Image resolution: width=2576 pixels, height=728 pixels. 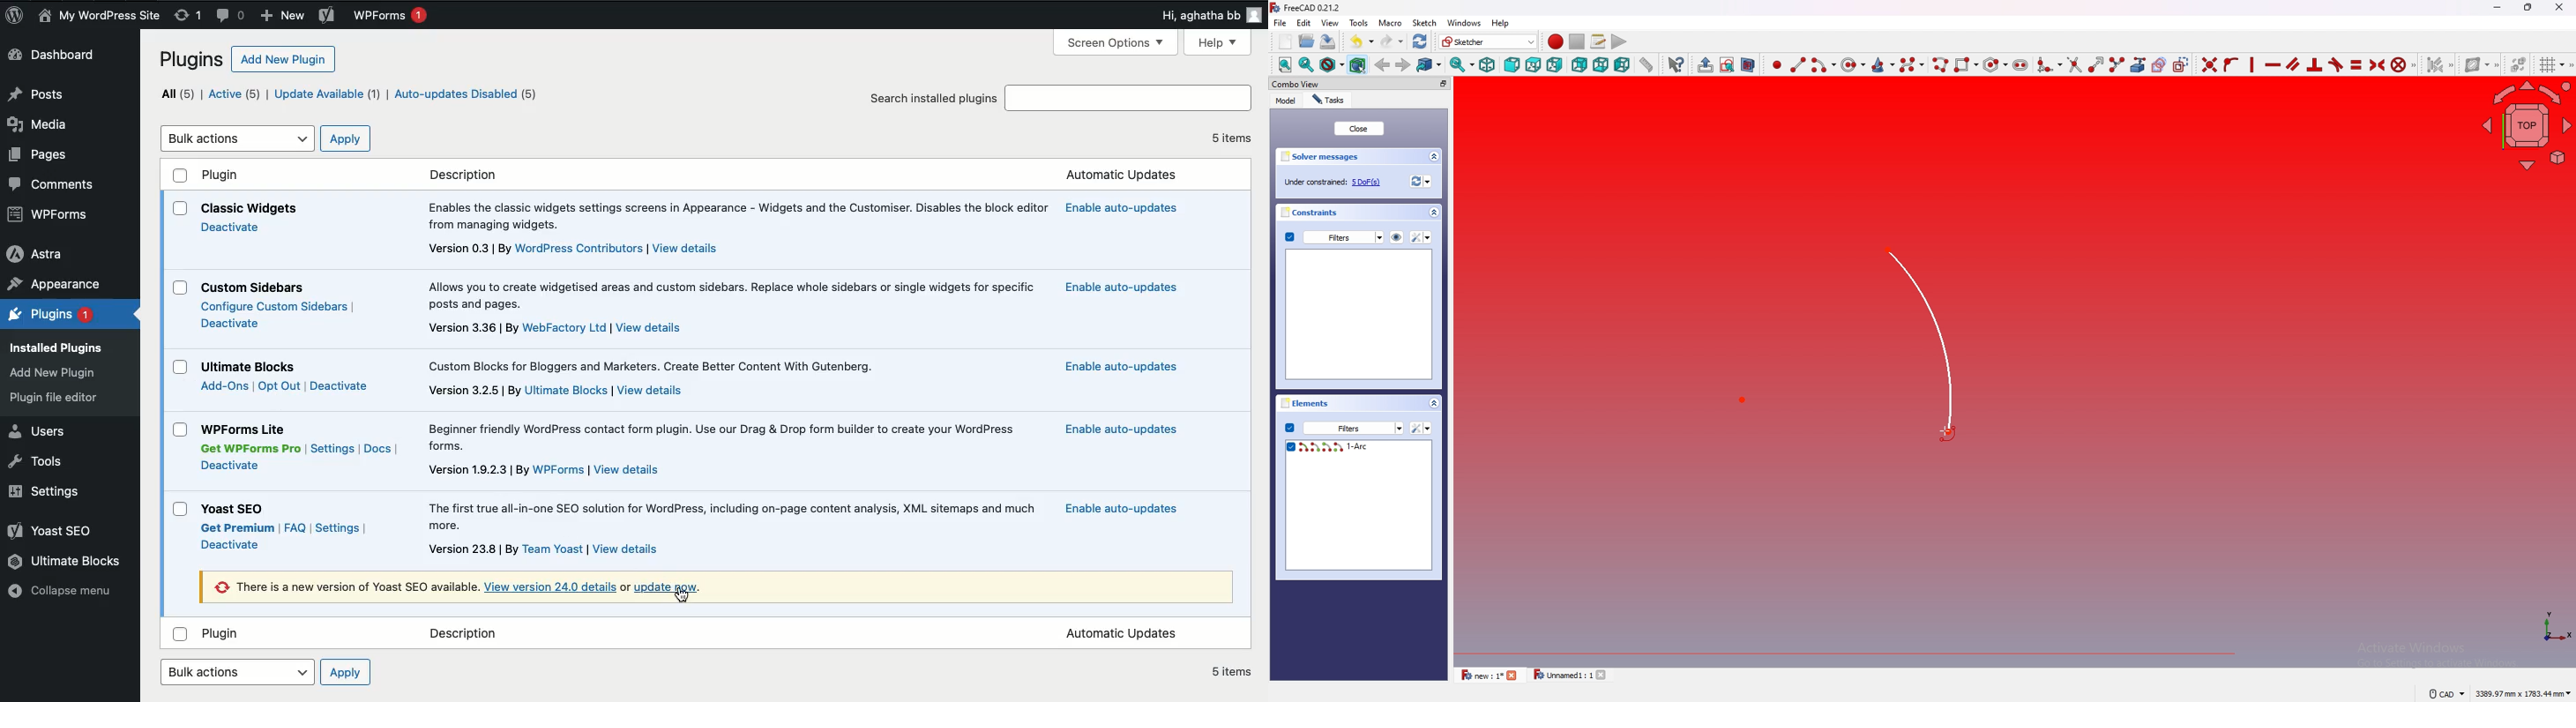 I want to click on Deactive, so click(x=231, y=227).